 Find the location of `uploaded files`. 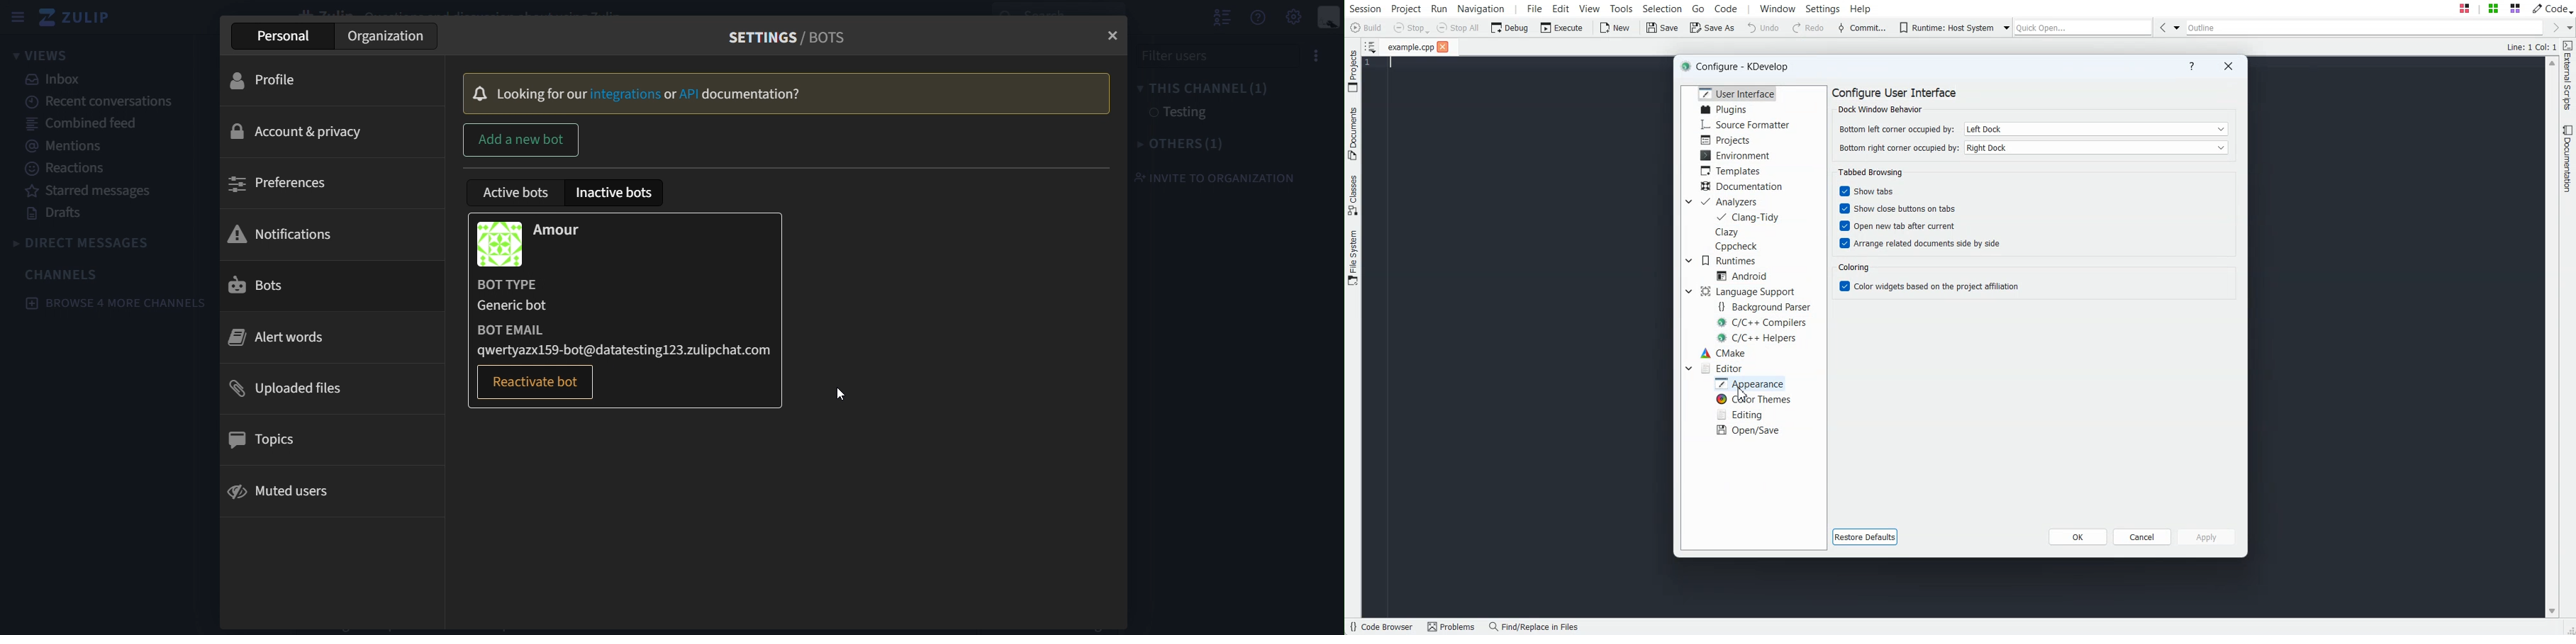

uploaded files is located at coordinates (297, 390).